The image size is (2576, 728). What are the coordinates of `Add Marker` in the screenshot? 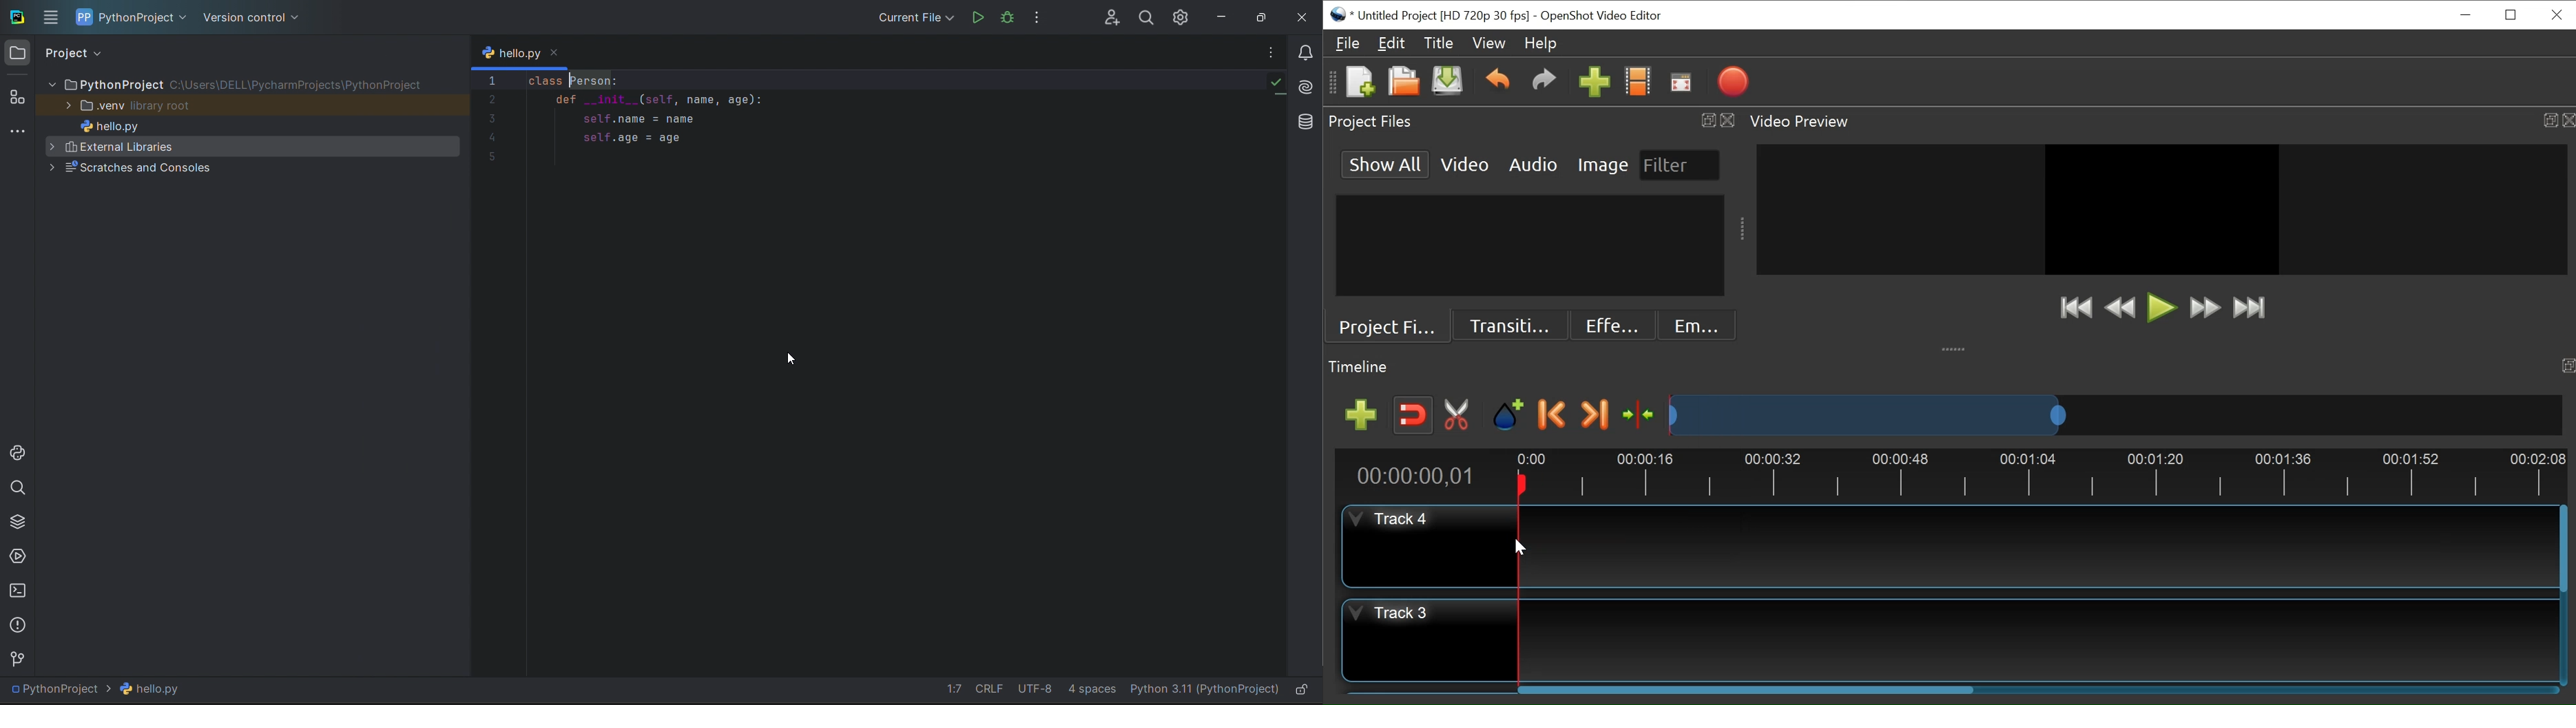 It's located at (1507, 415).